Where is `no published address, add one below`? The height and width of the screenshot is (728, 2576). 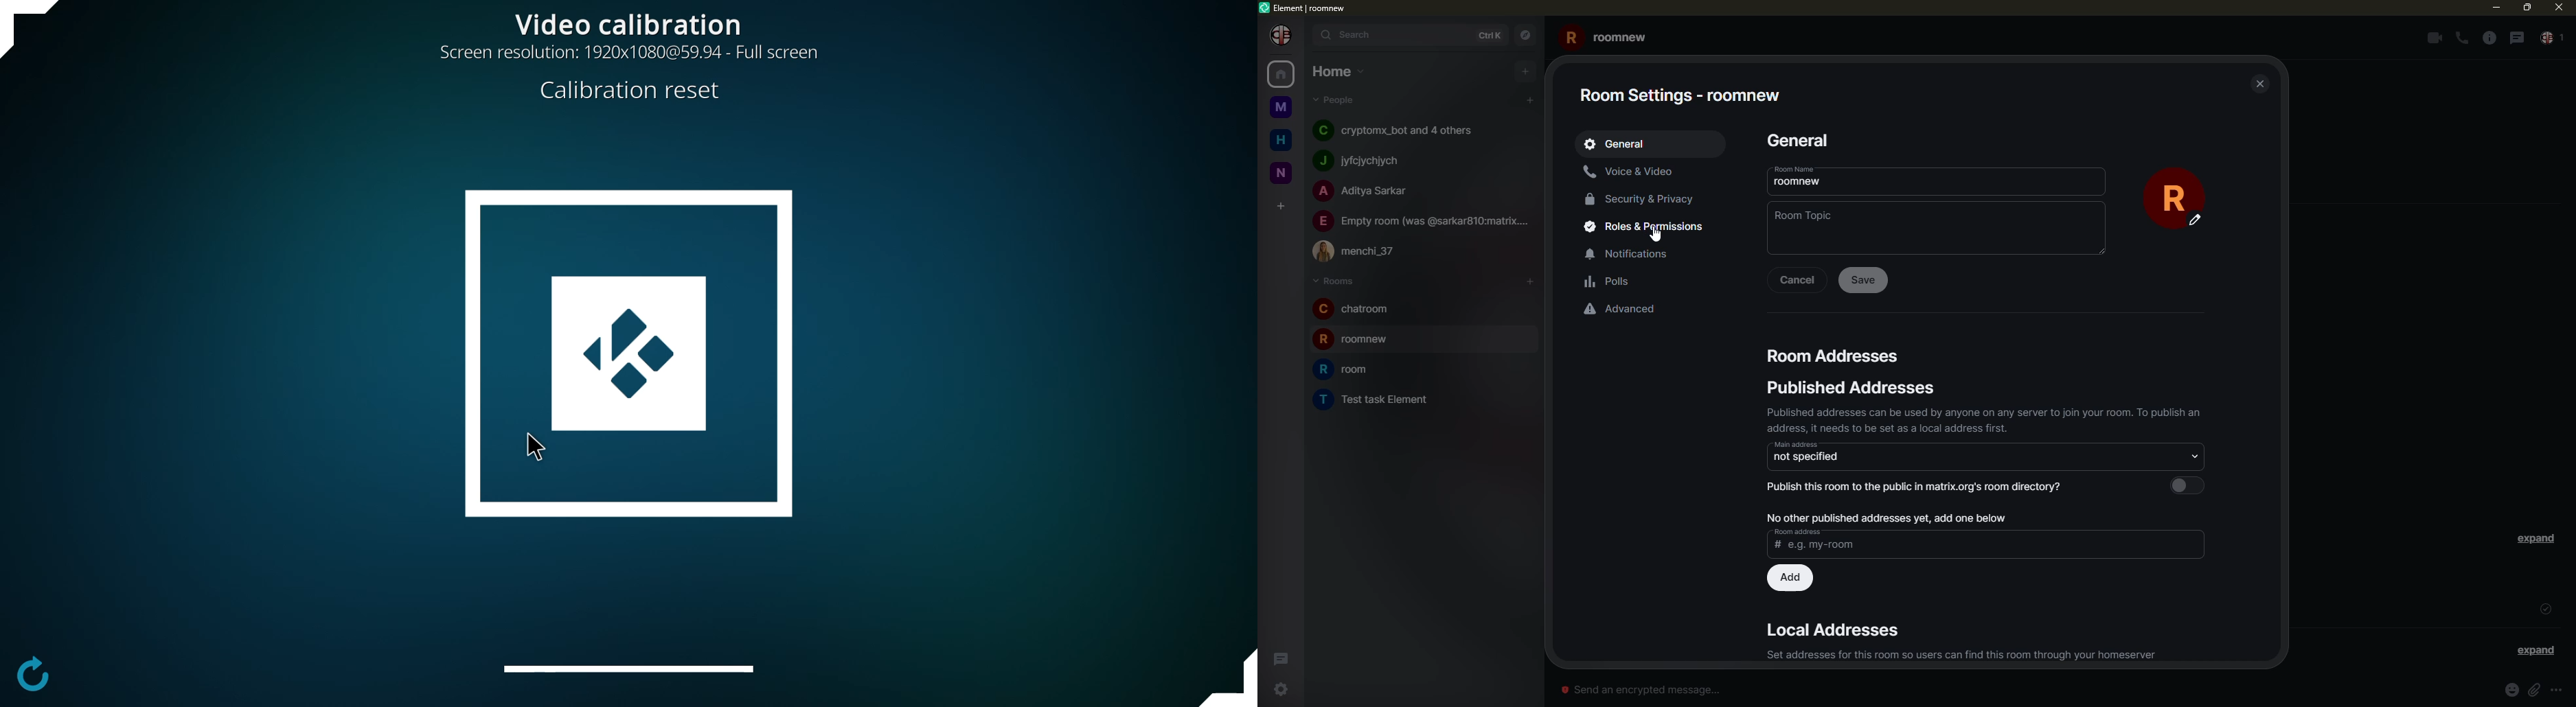
no published address, add one below is located at coordinates (1889, 517).